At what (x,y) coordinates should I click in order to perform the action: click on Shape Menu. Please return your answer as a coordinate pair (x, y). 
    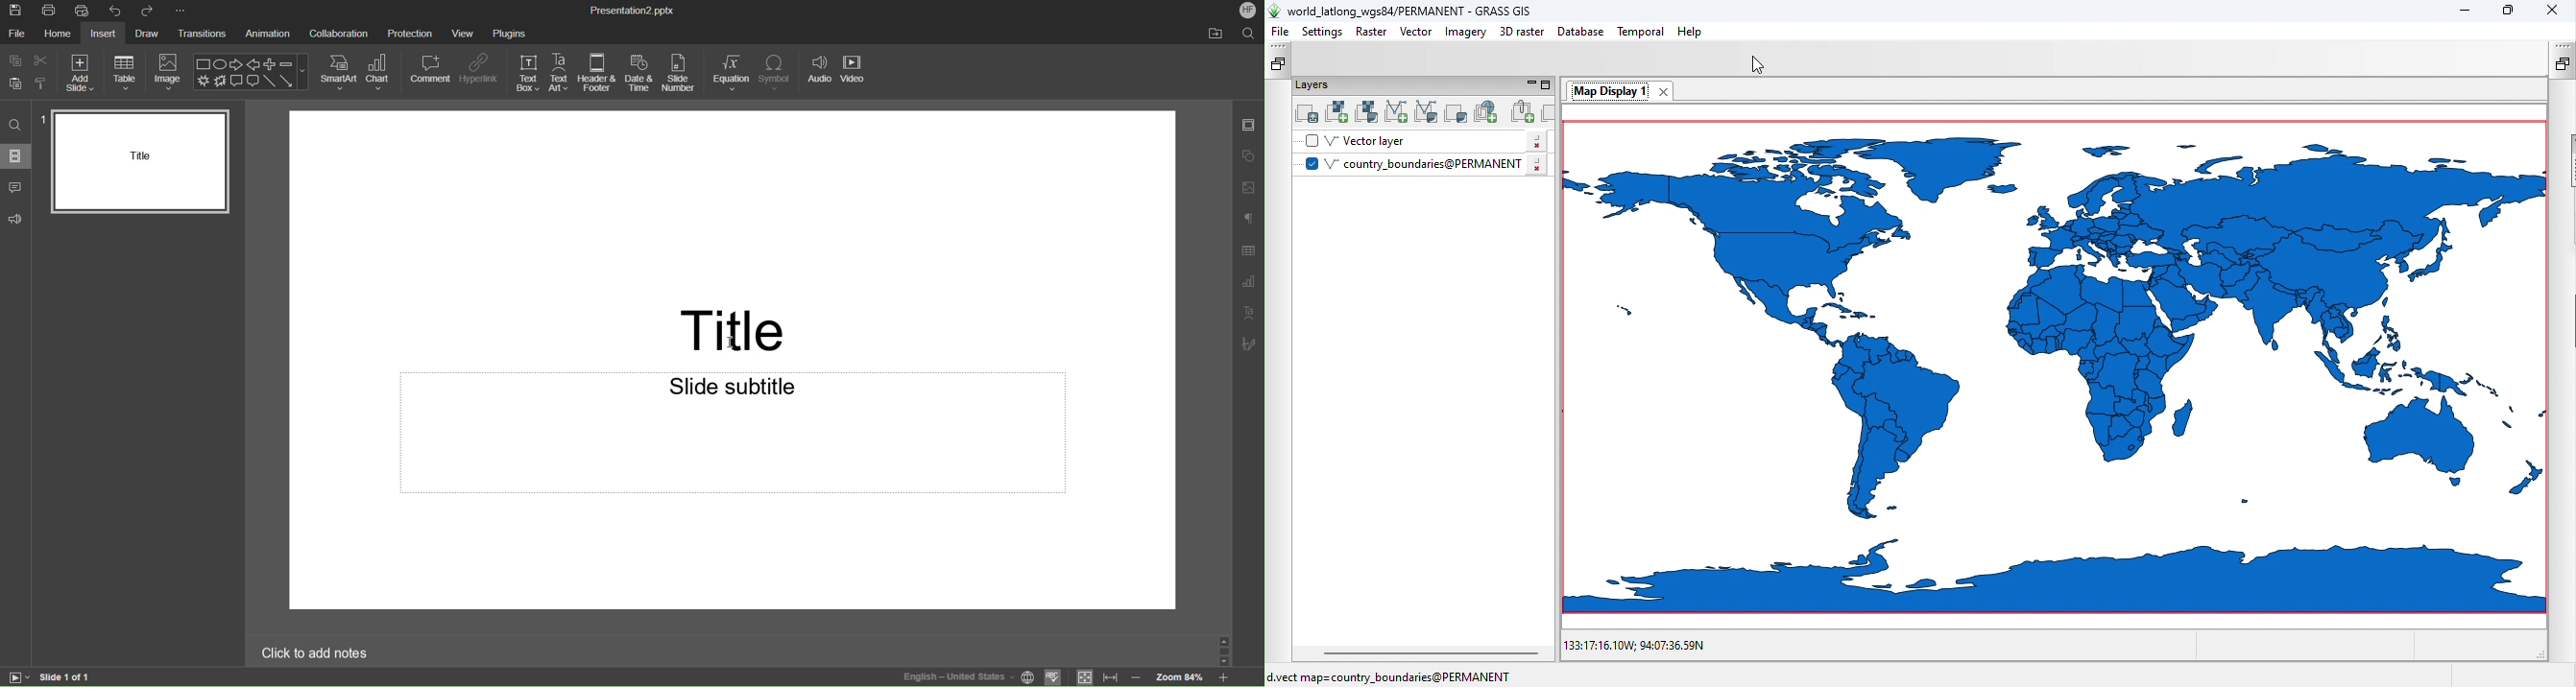
    Looking at the image, I should click on (251, 72).